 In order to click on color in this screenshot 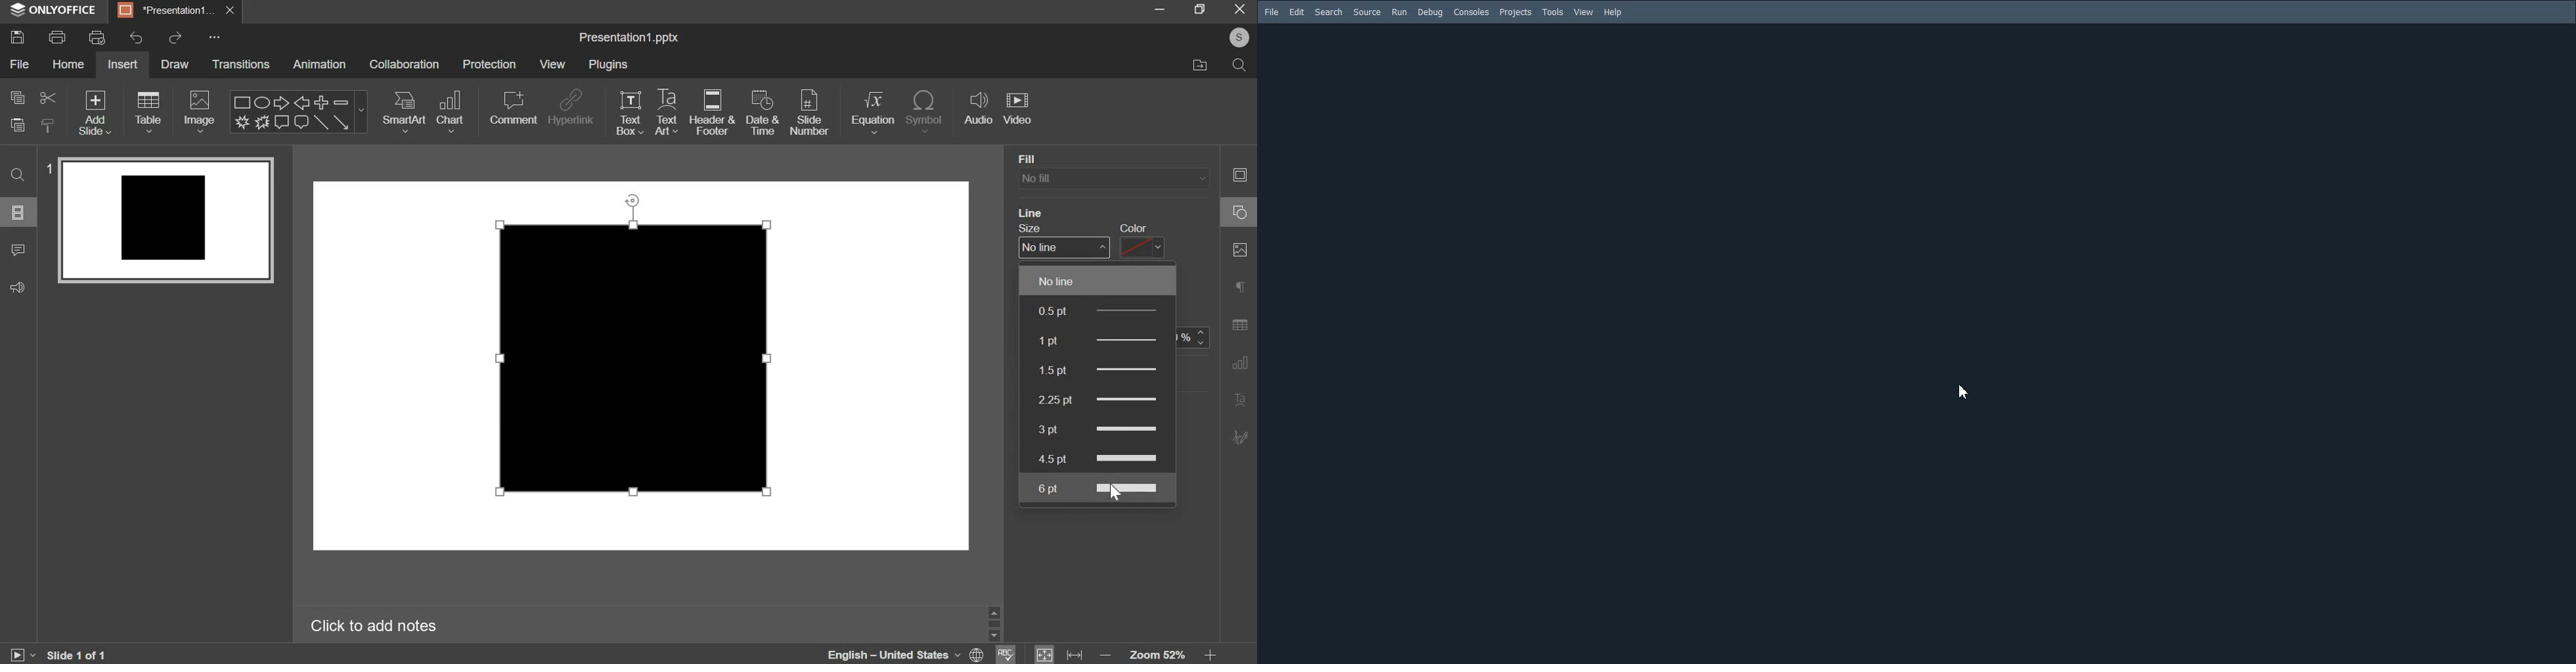, I will do `click(1144, 249)`.